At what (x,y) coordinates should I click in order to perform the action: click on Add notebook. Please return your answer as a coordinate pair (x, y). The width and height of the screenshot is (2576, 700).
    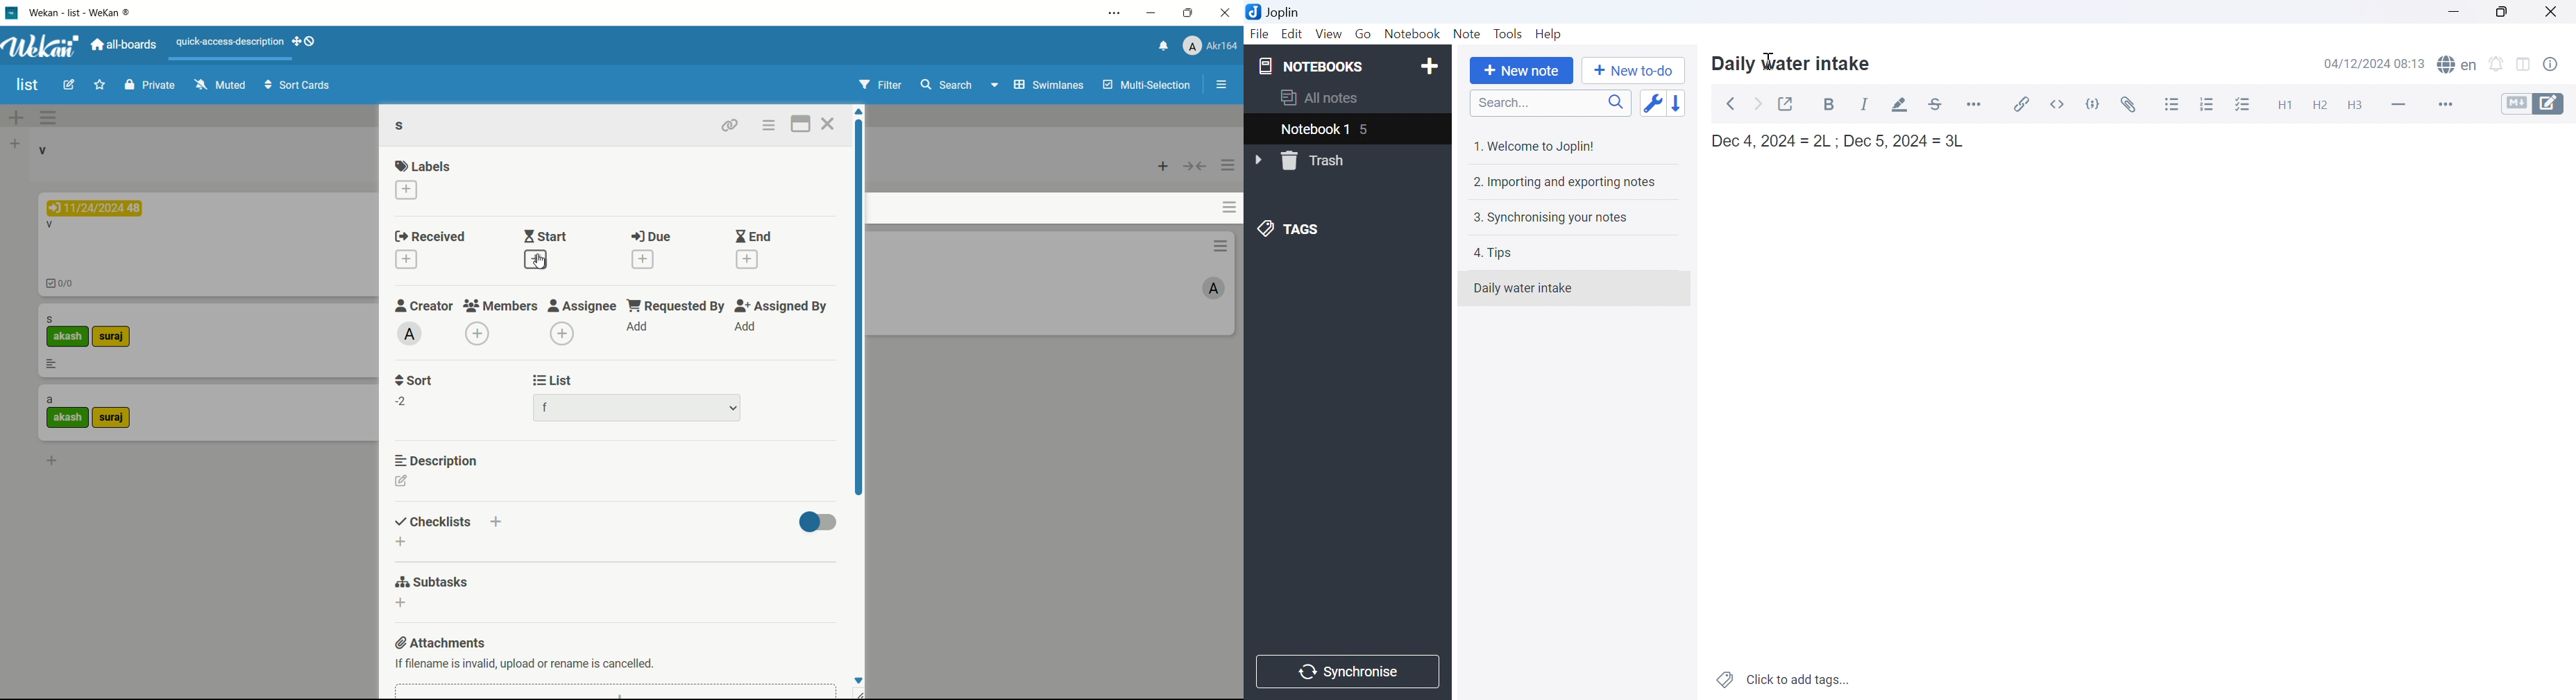
    Looking at the image, I should click on (1427, 67).